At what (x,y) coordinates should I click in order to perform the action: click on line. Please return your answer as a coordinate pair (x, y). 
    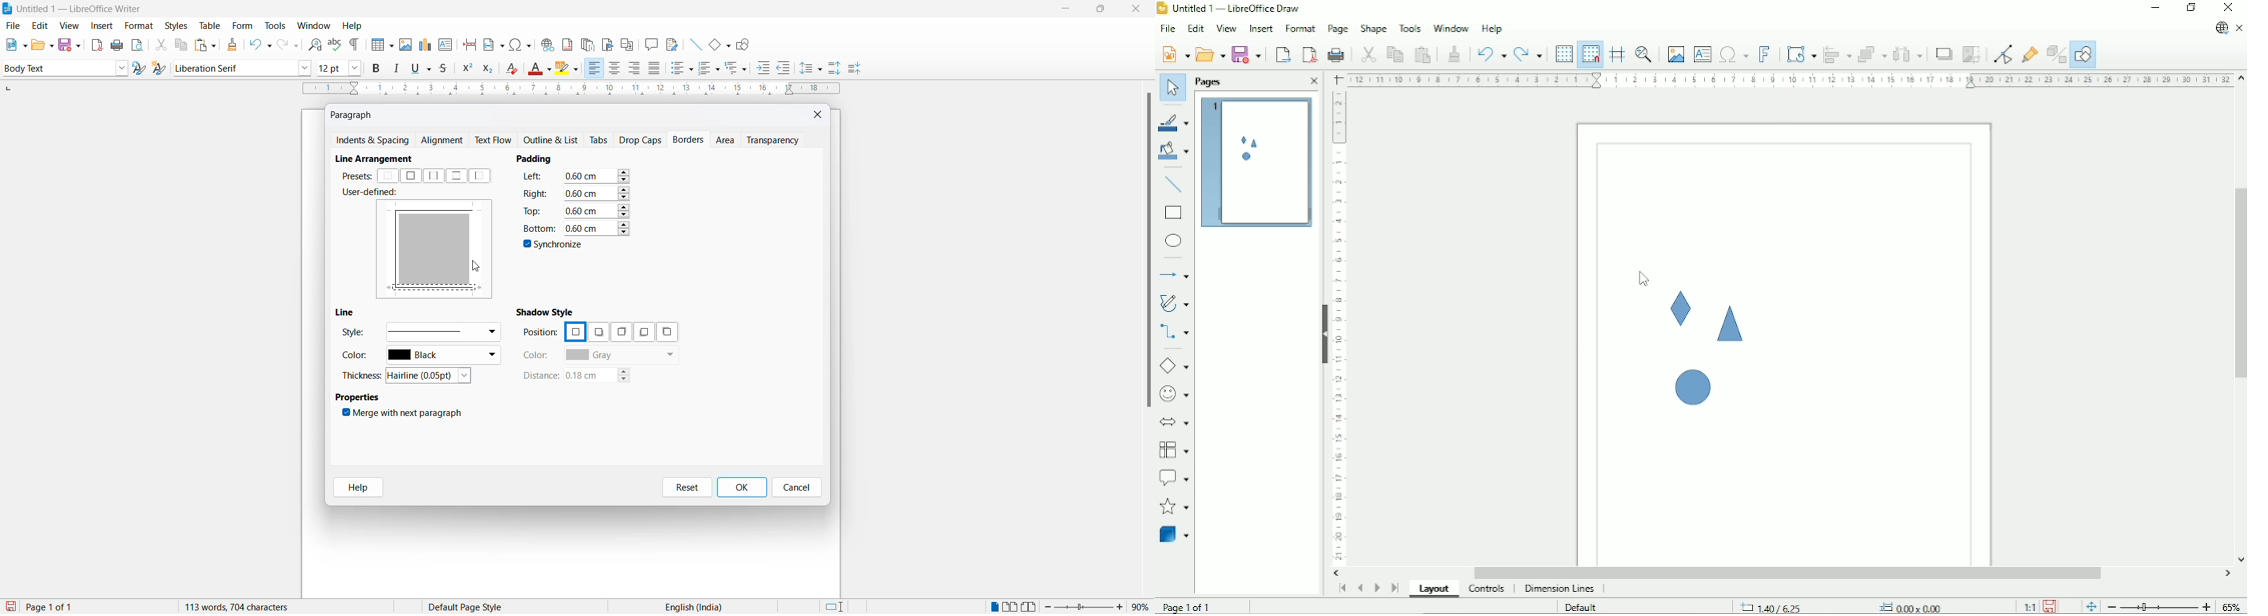
    Looking at the image, I should click on (692, 43).